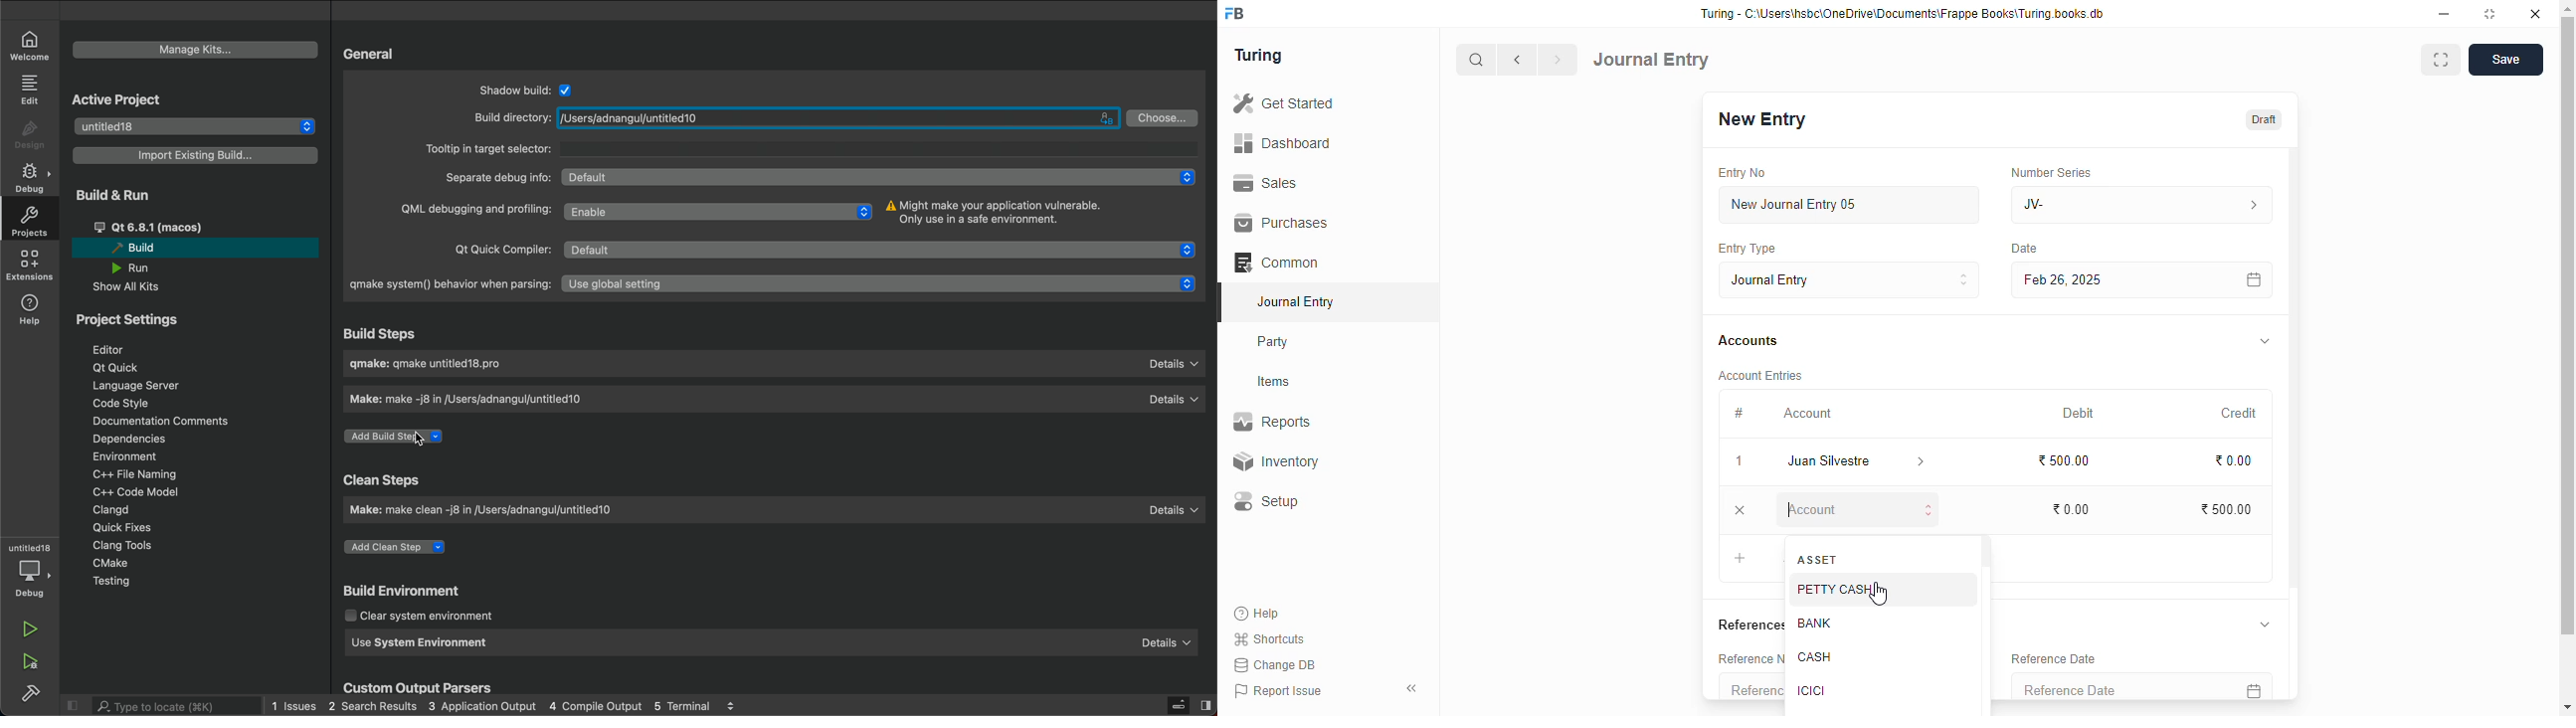 This screenshot has width=2576, height=728. I want to click on cash, so click(1814, 657).